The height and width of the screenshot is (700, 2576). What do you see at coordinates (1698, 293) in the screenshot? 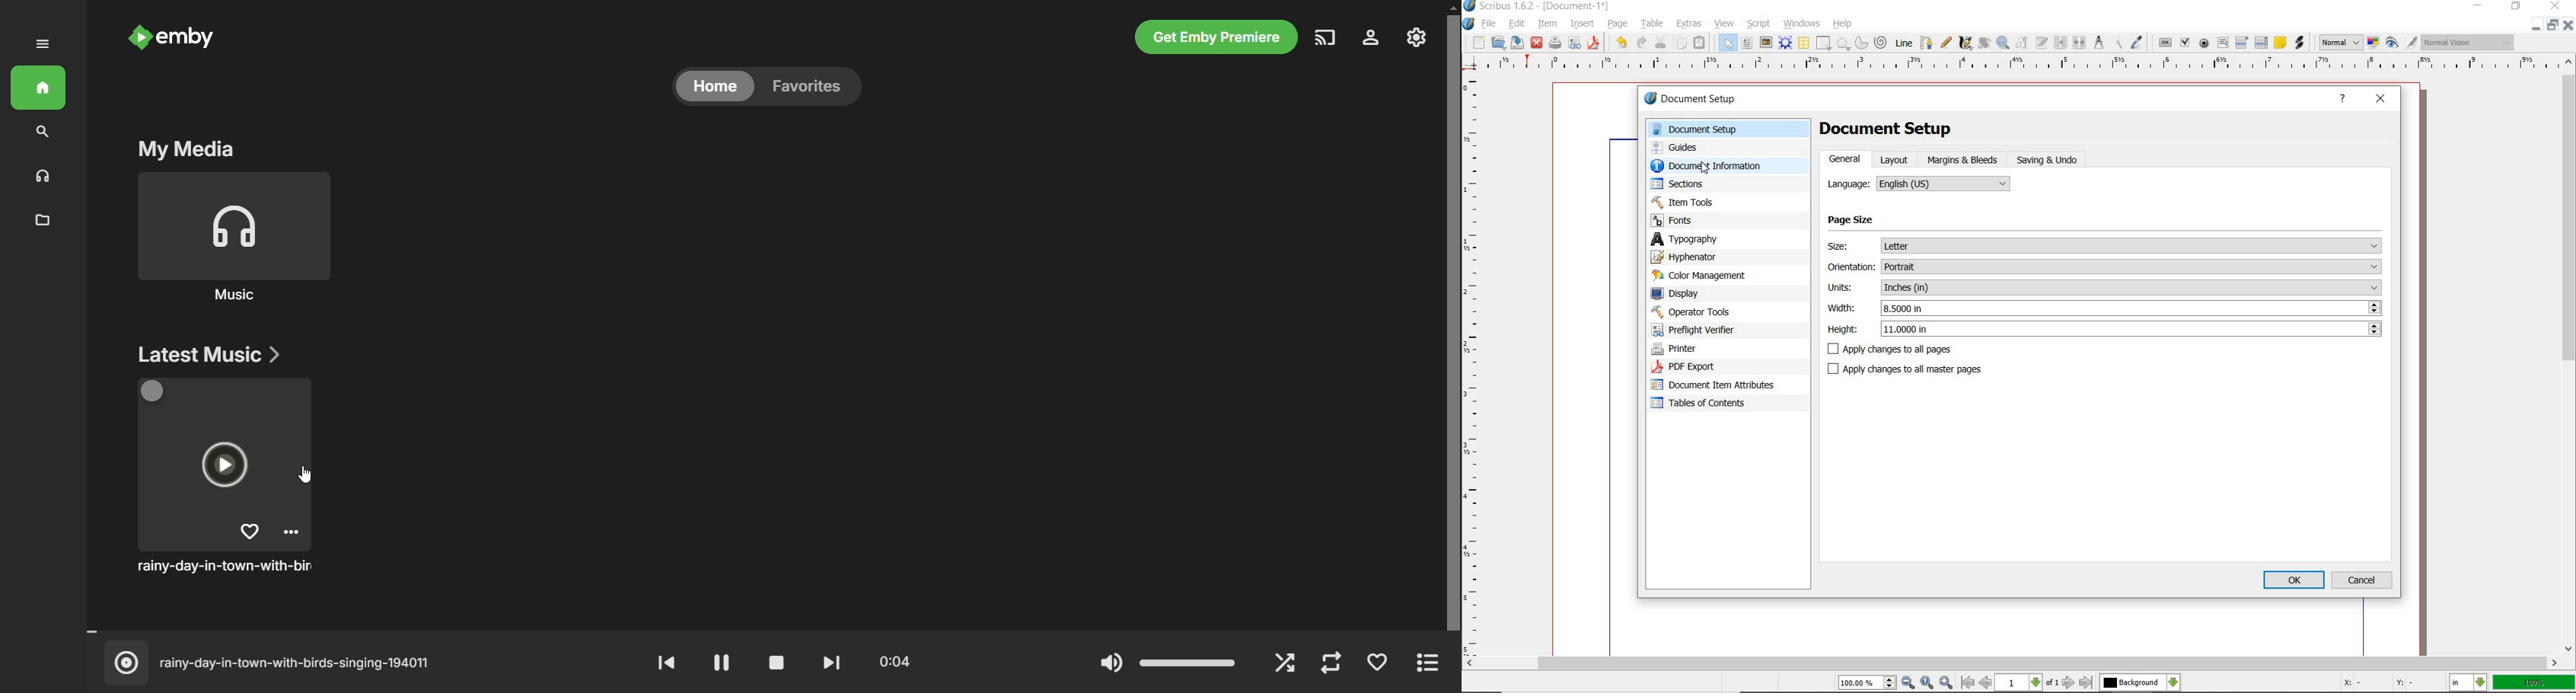
I see `display` at bounding box center [1698, 293].